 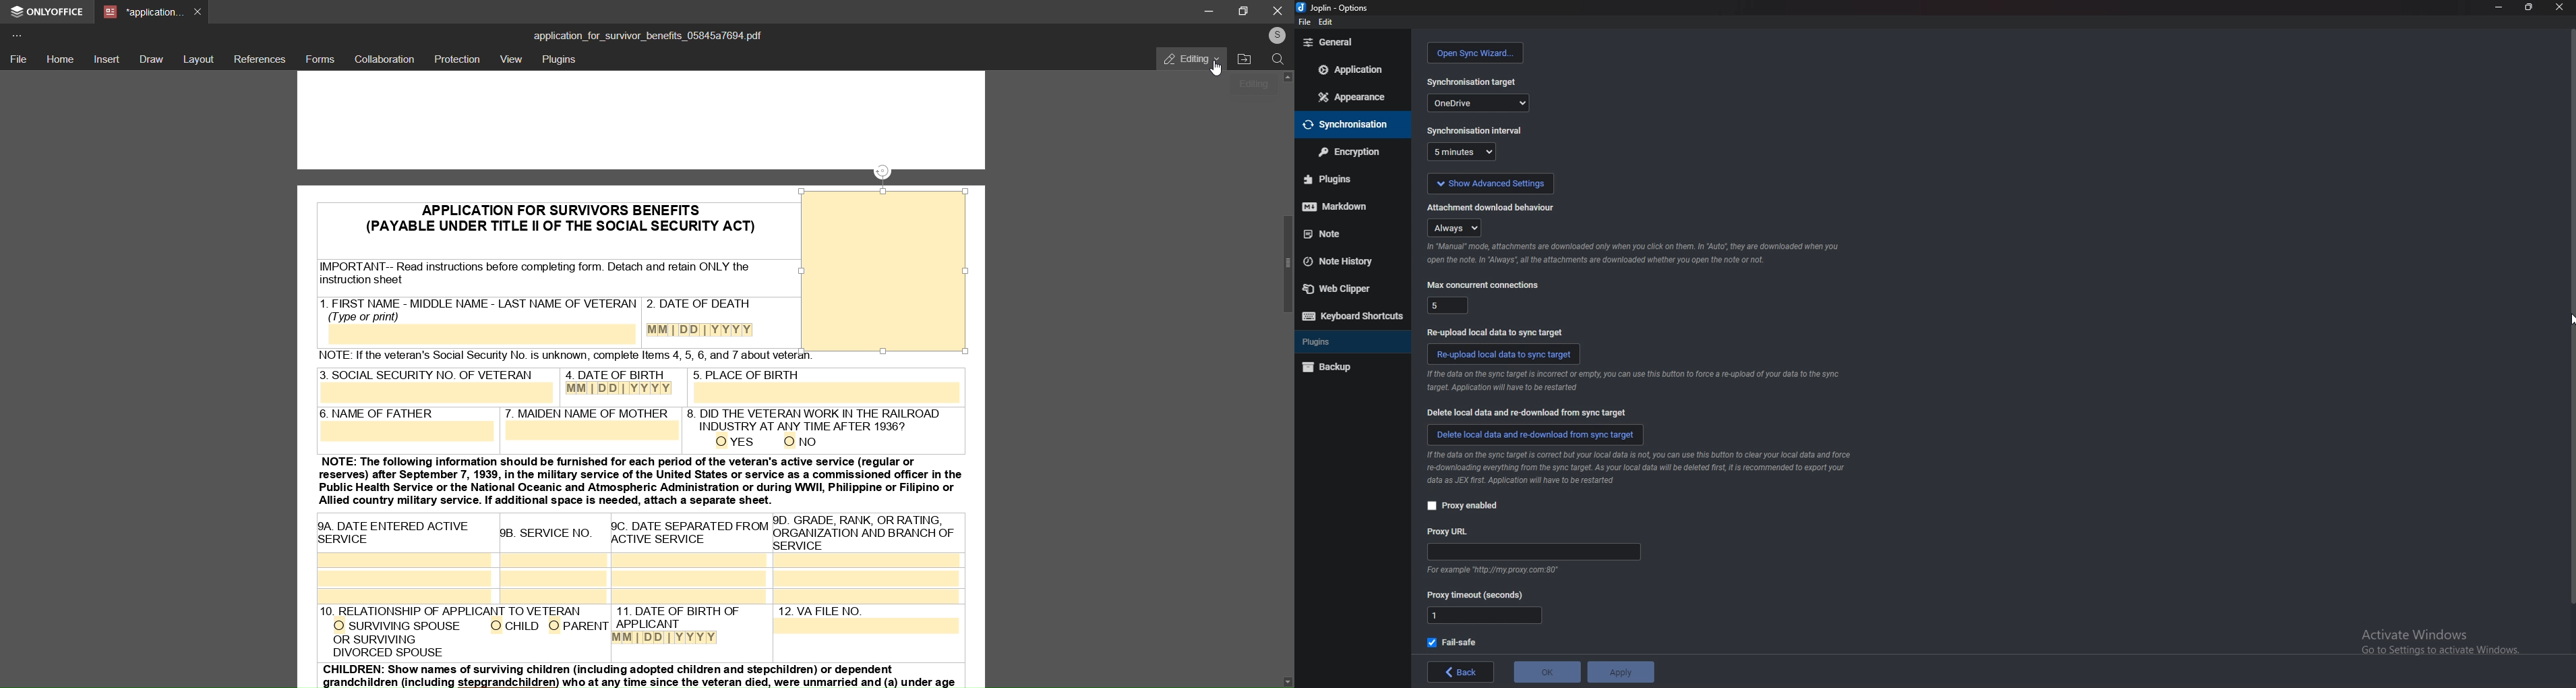 I want to click on delete local data, so click(x=1531, y=413).